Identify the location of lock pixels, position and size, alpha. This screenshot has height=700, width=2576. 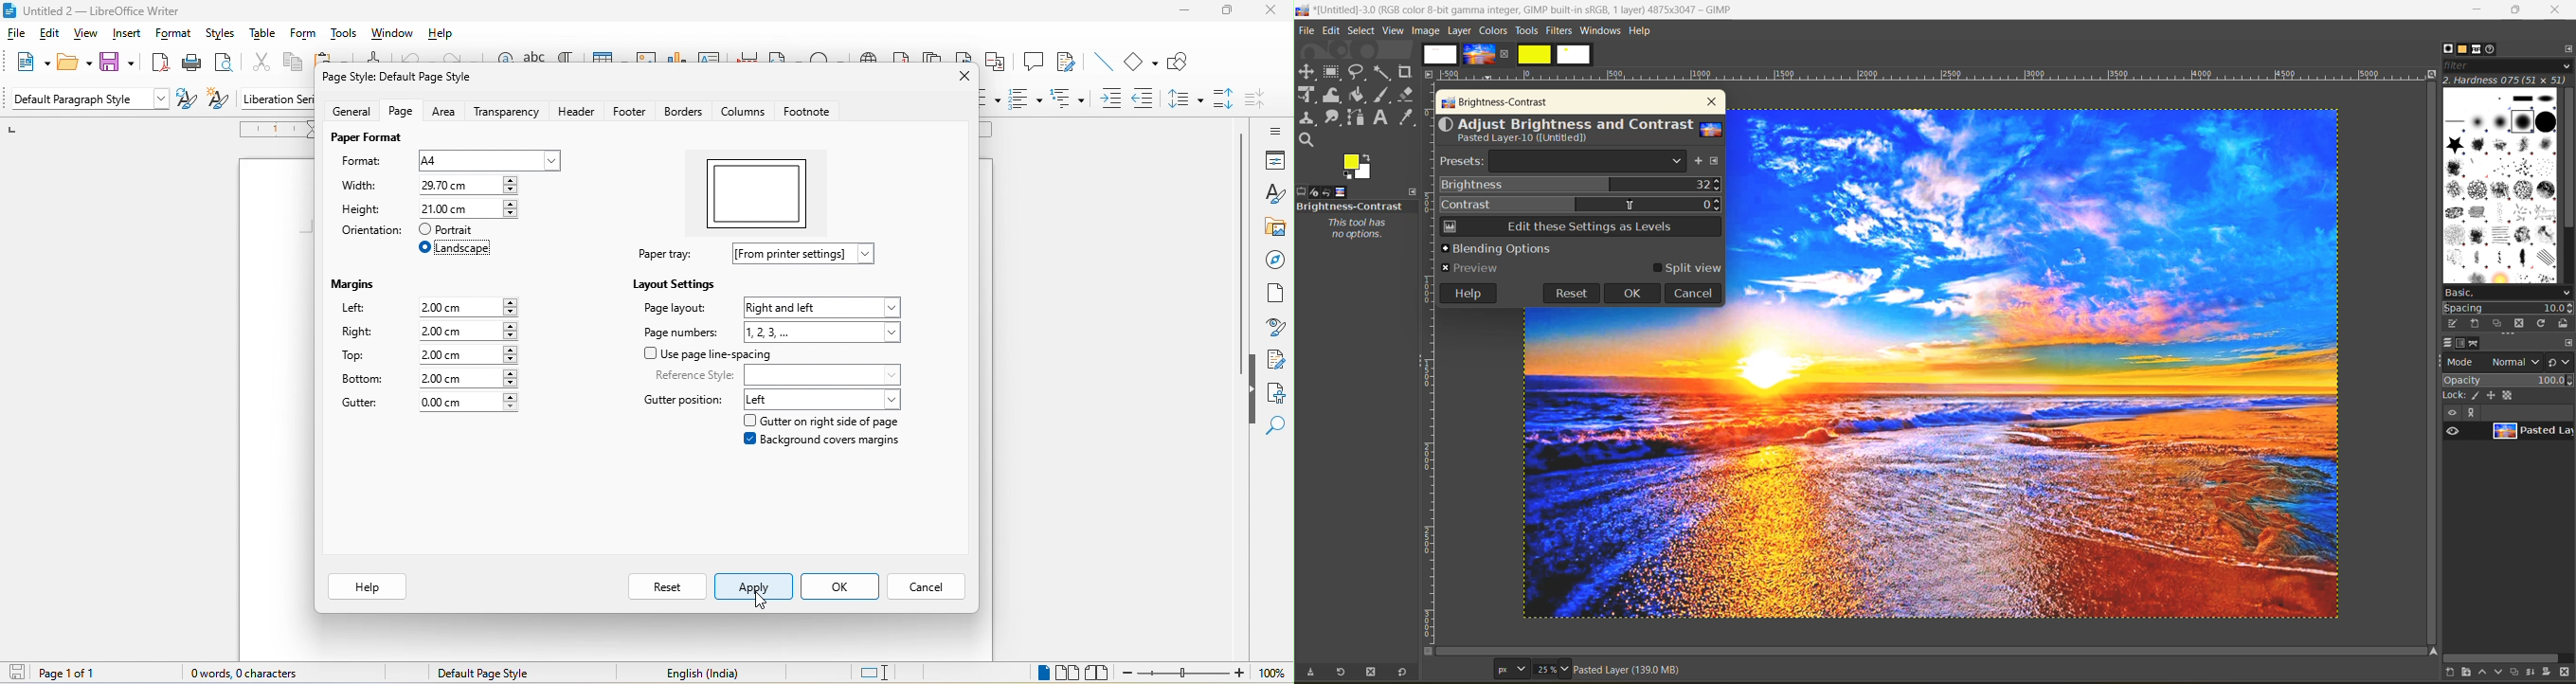
(2508, 395).